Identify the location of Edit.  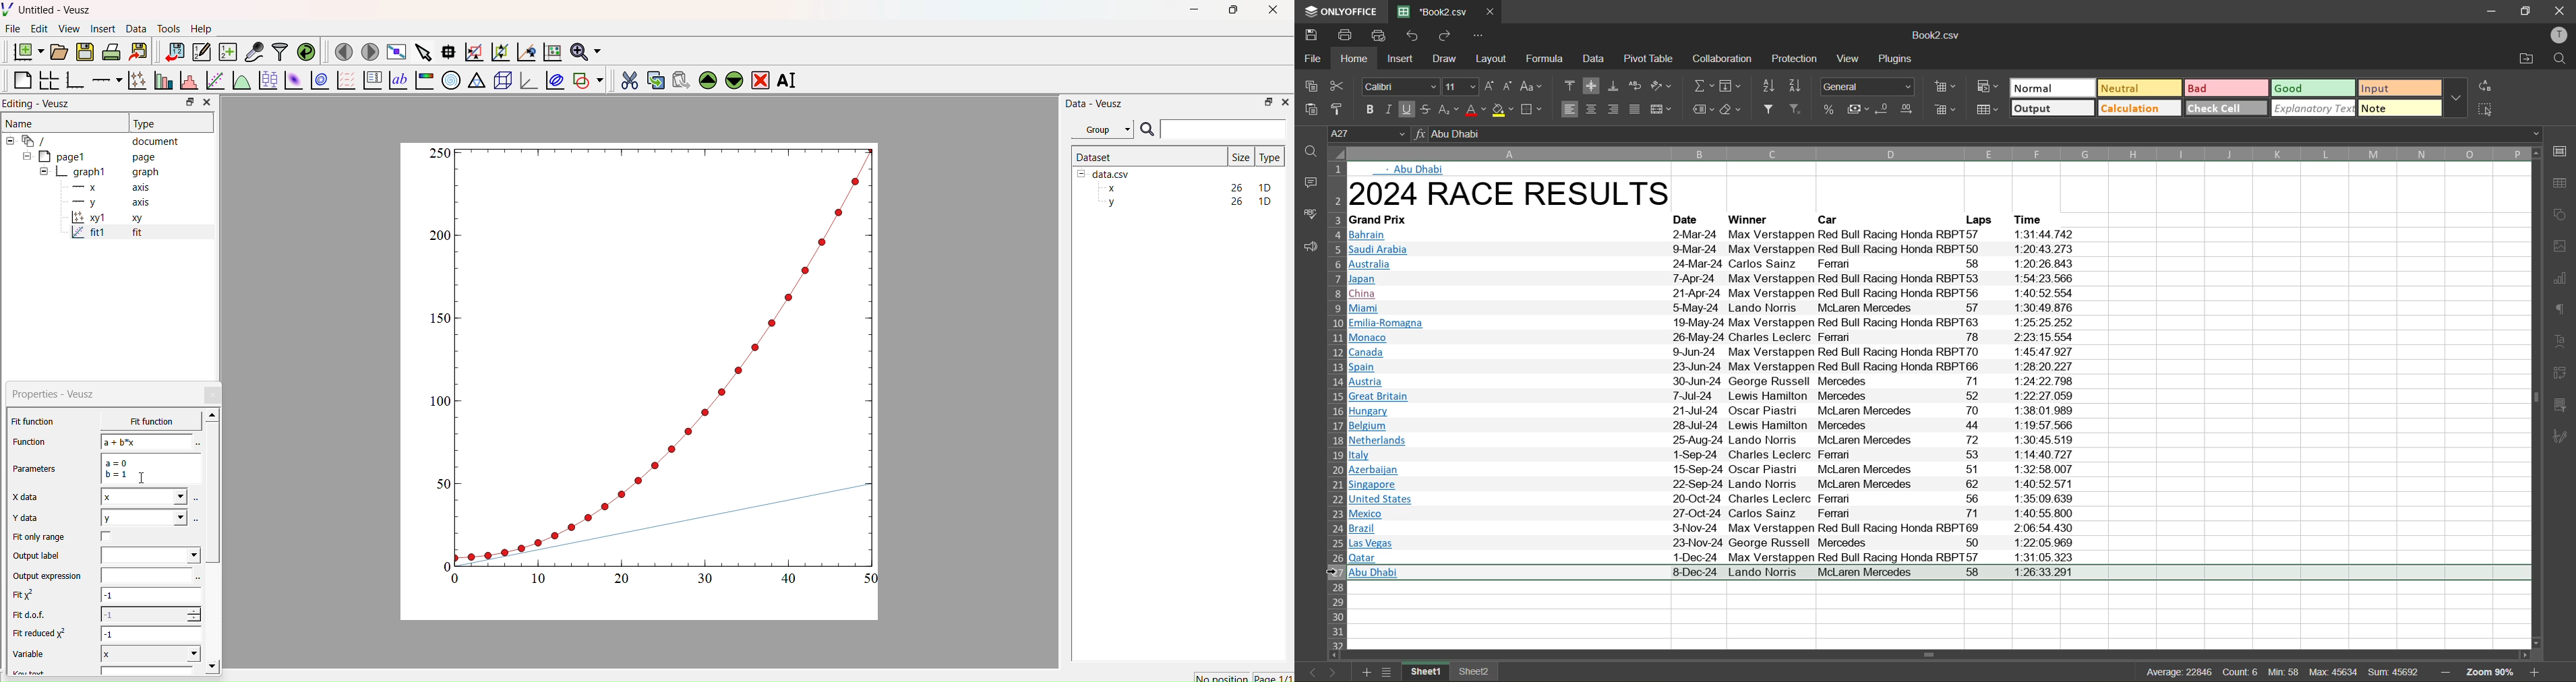
(38, 28).